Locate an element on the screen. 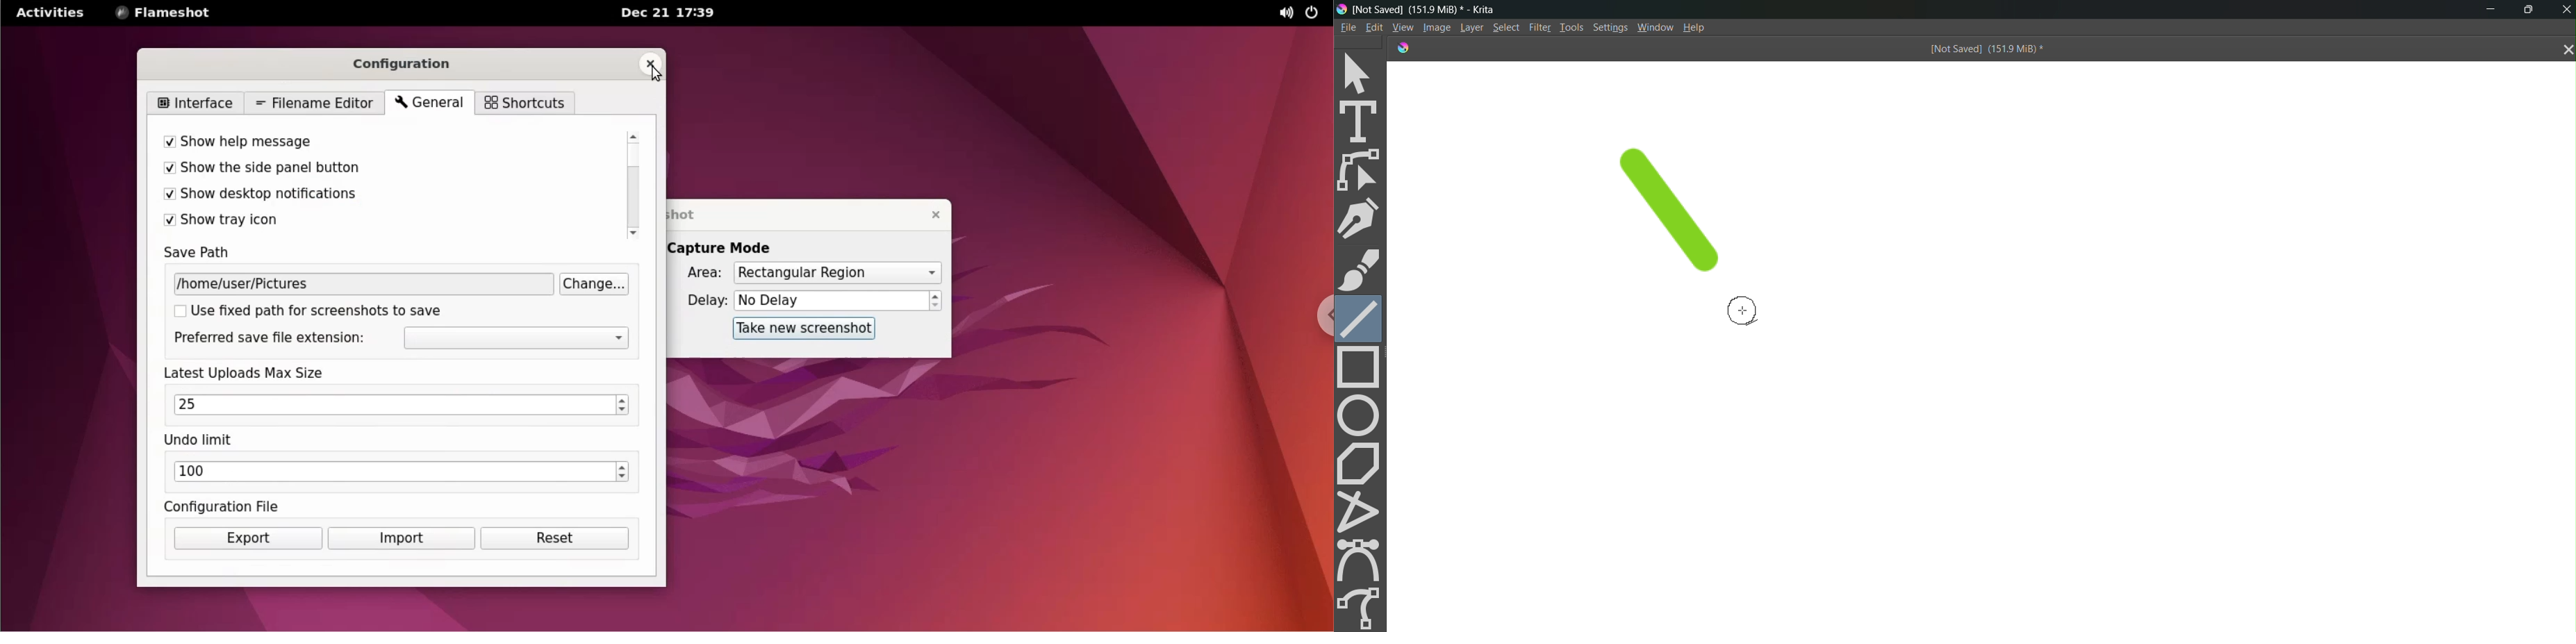 This screenshot has width=2576, height=644. close is located at coordinates (928, 213).